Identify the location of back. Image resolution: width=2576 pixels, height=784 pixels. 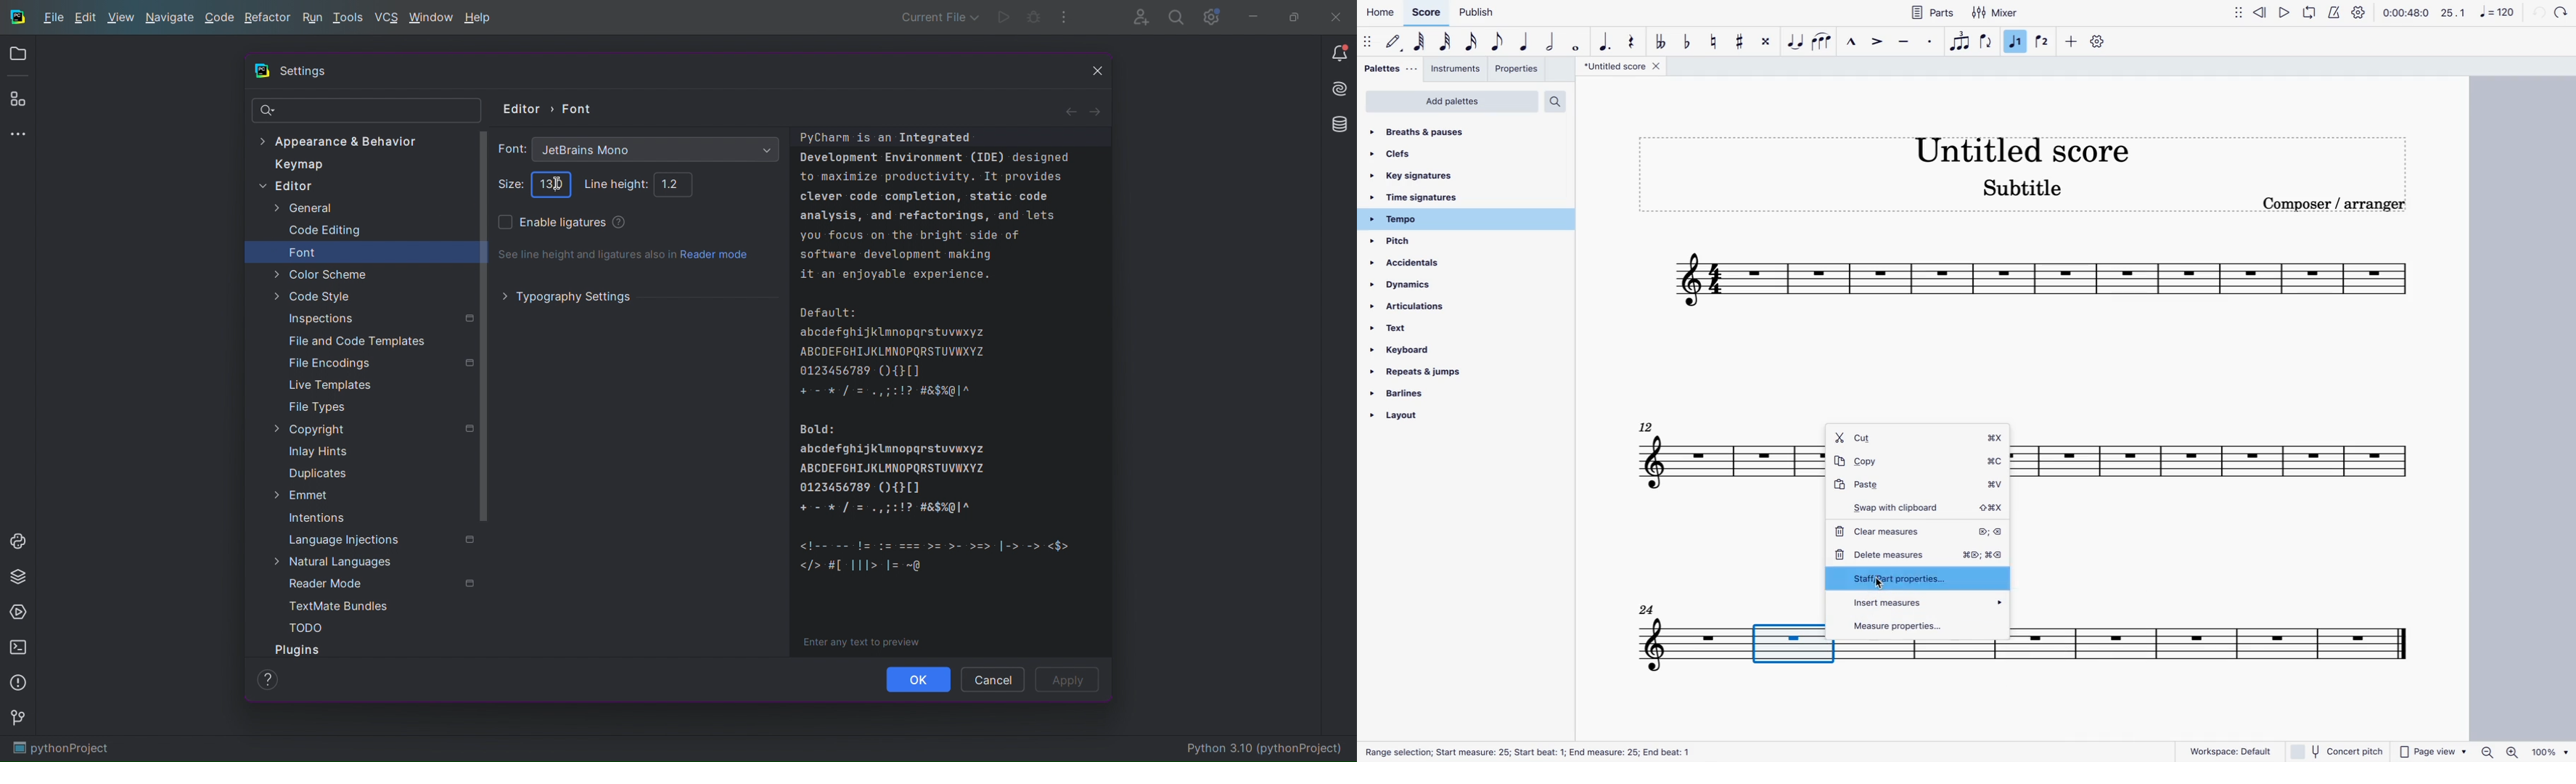
(2537, 12).